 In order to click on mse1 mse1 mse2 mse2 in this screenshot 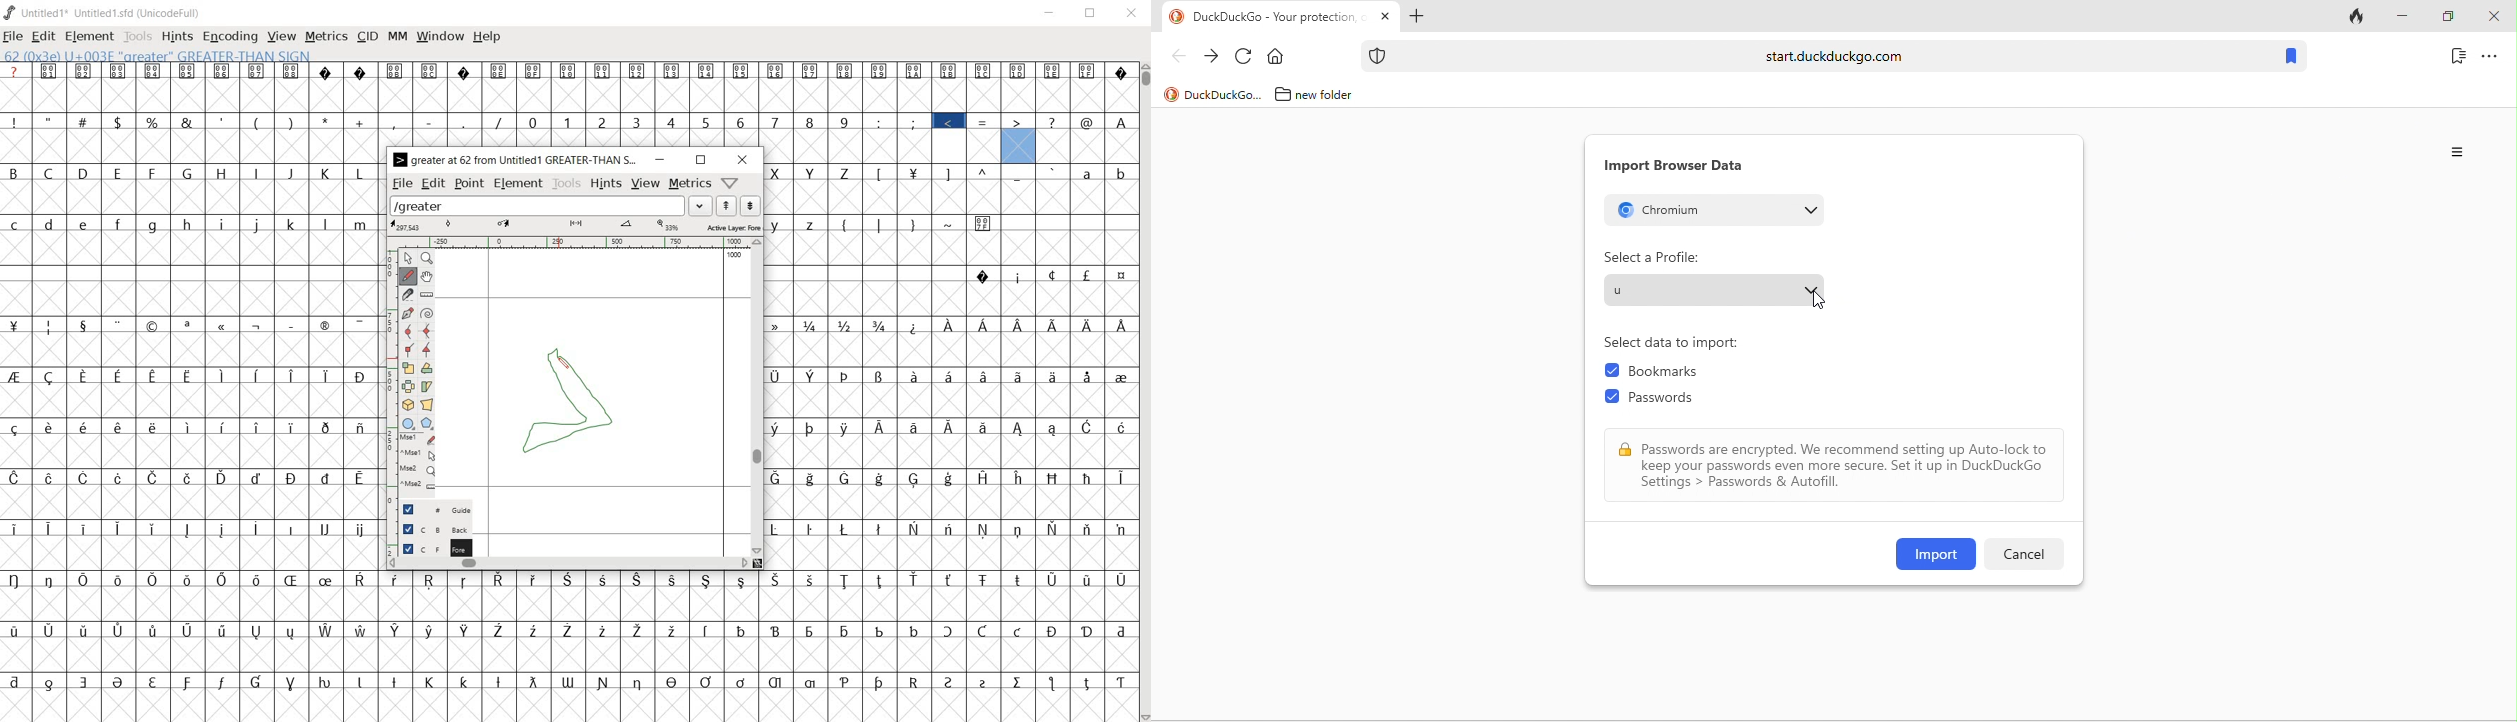, I will do `click(418, 461)`.